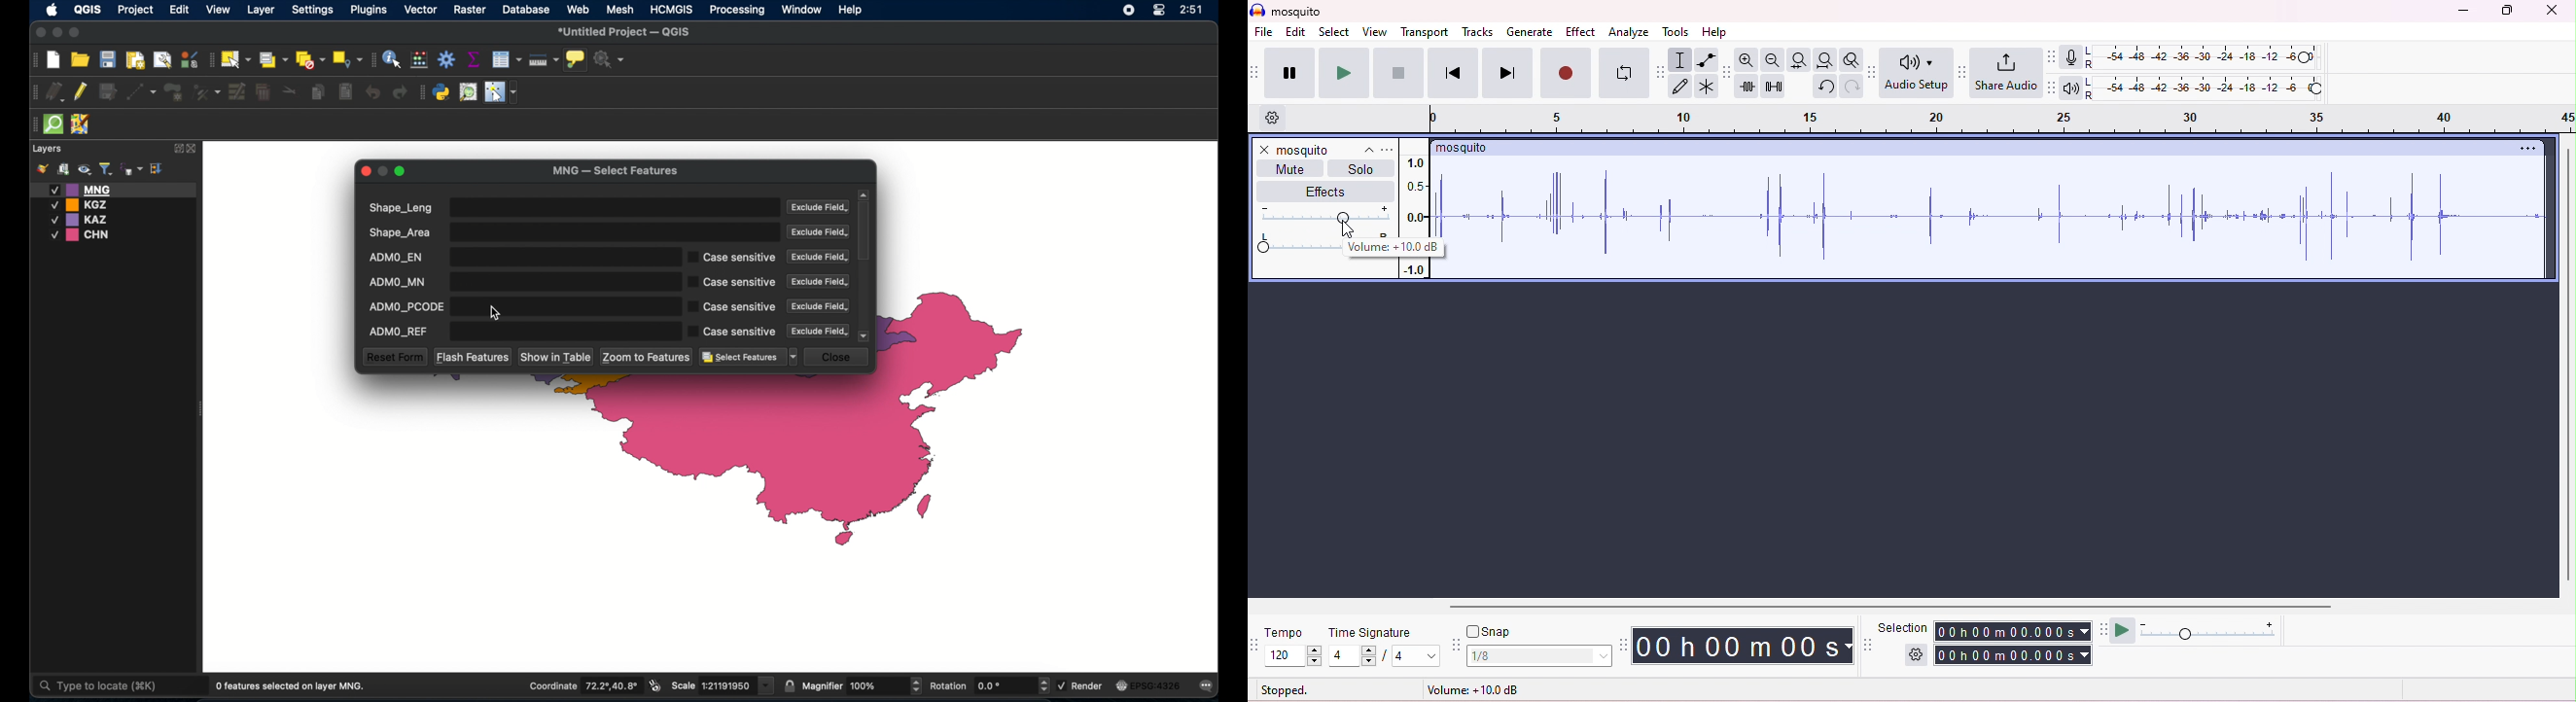 Image resolution: width=2576 pixels, height=728 pixels. What do you see at coordinates (237, 92) in the screenshot?
I see `modify attributes` at bounding box center [237, 92].